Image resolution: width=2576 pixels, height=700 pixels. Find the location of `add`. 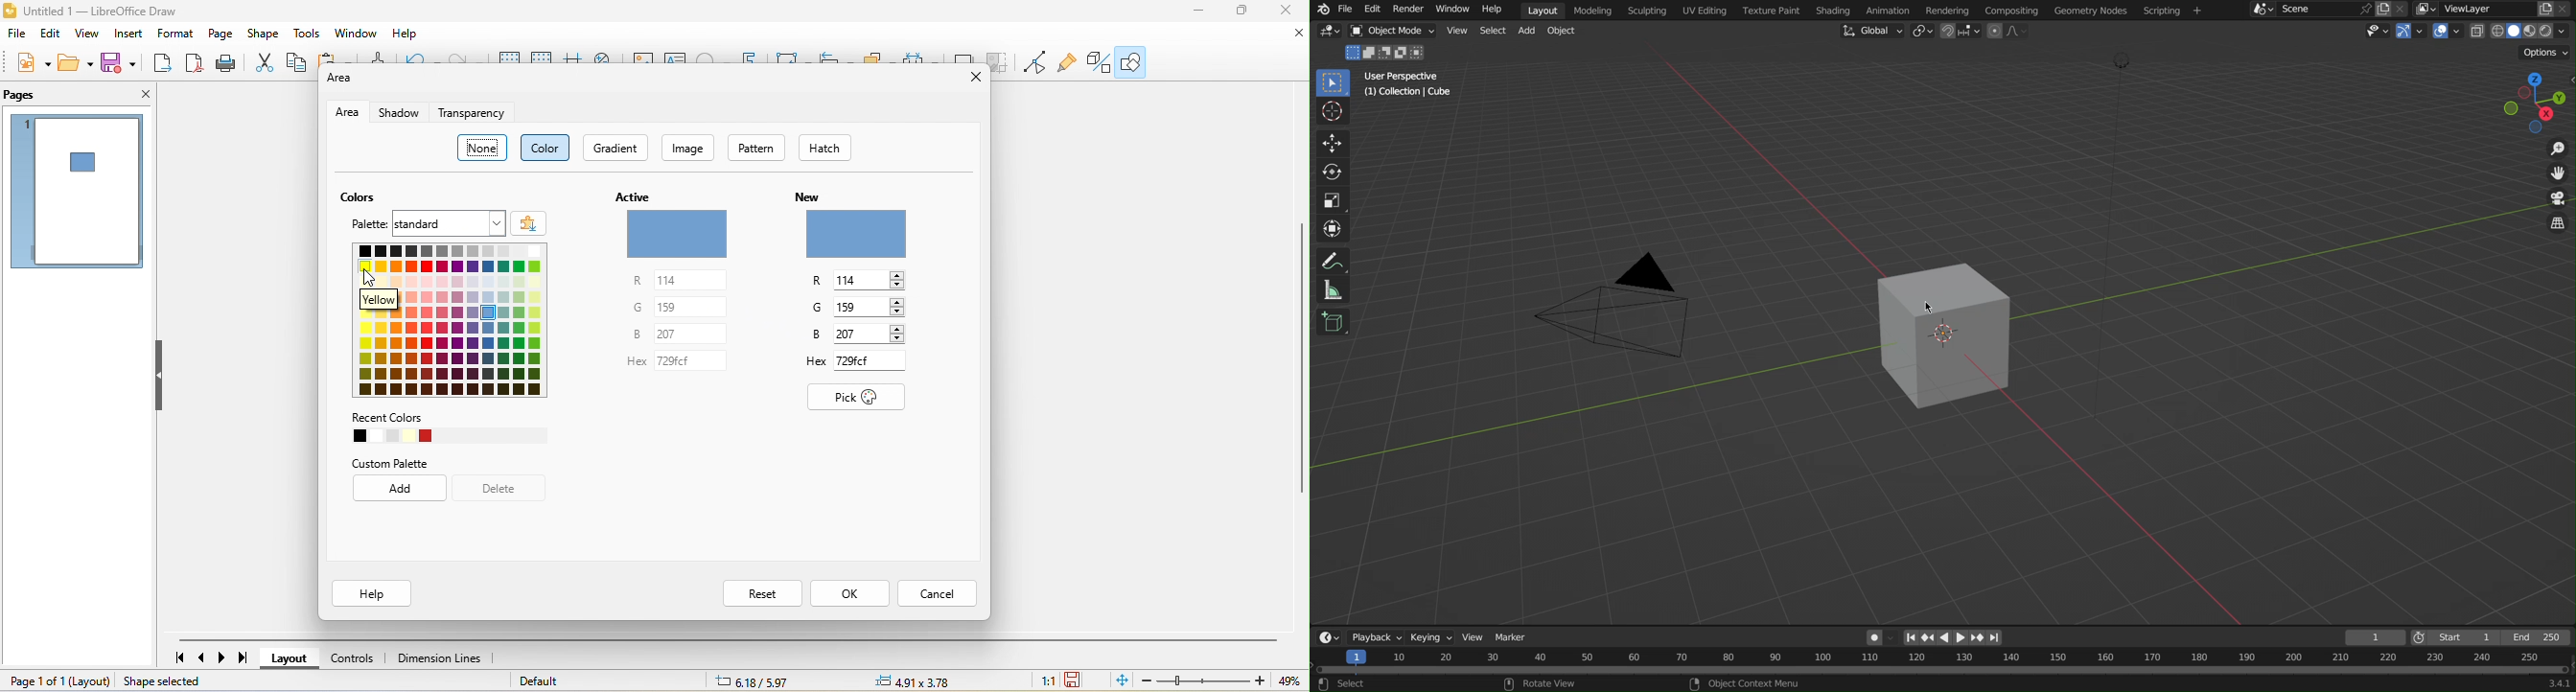

add is located at coordinates (397, 490).